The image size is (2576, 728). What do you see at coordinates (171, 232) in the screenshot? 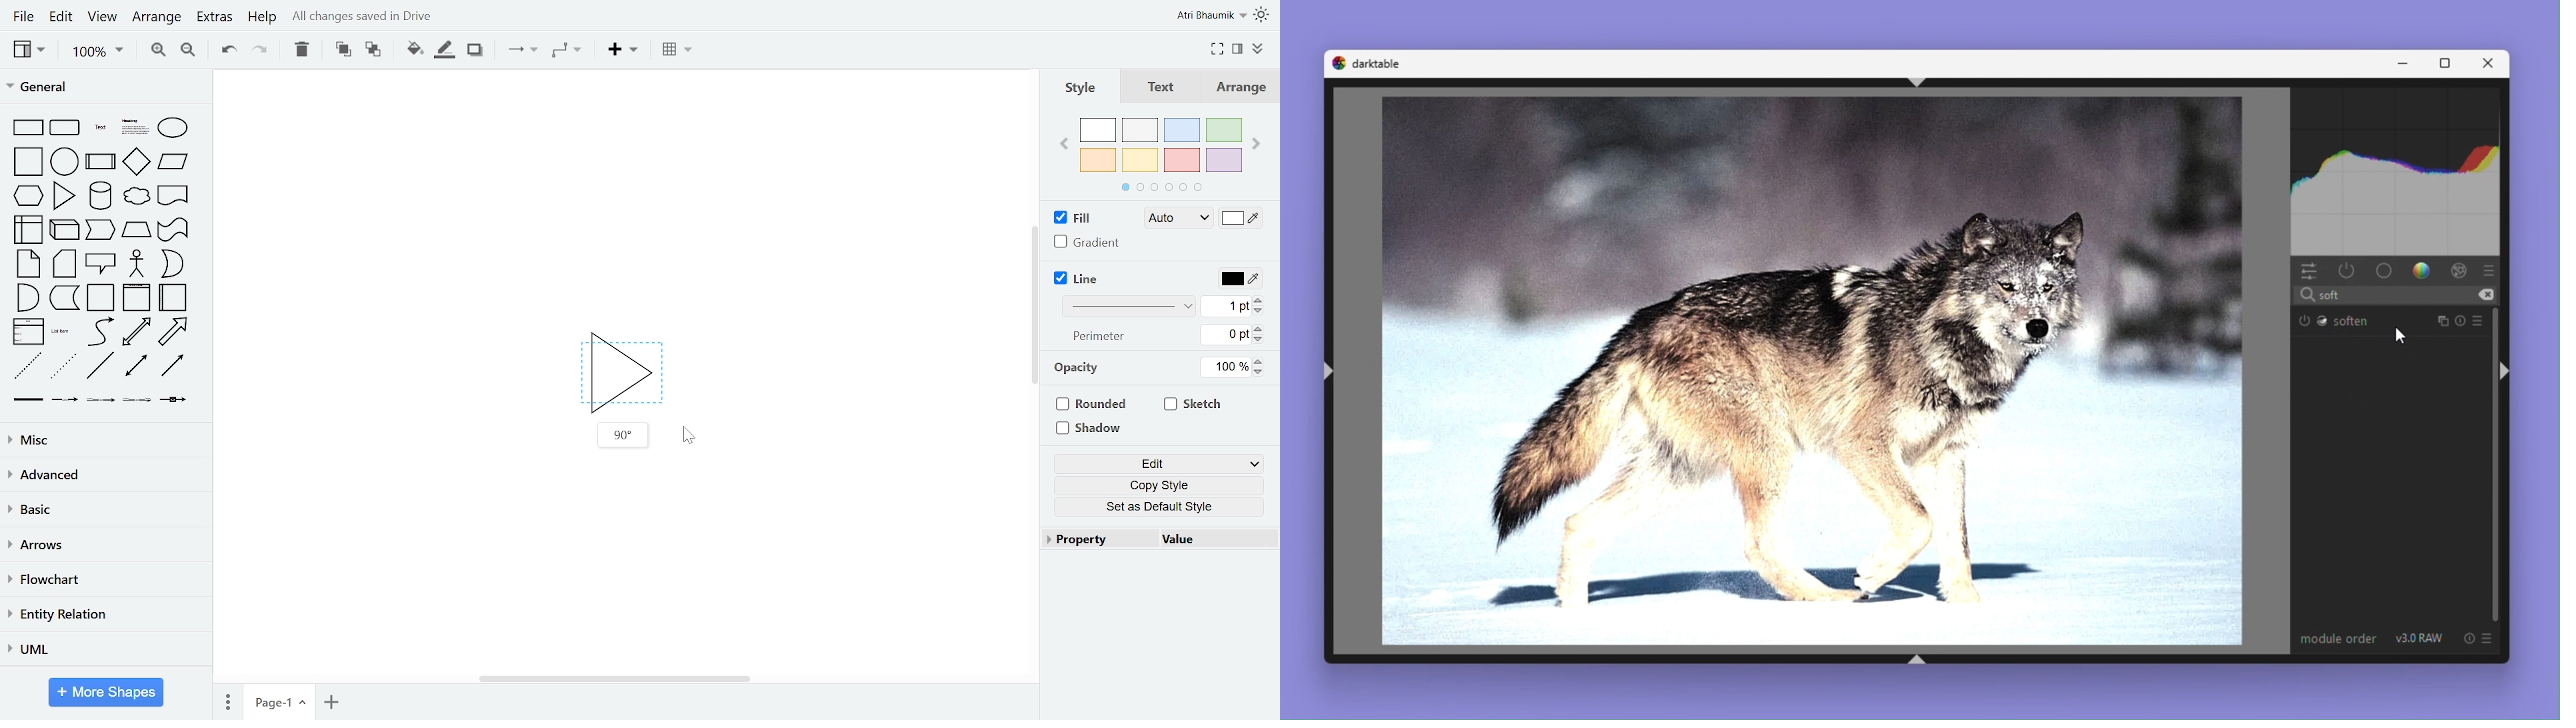
I see `tape` at bounding box center [171, 232].